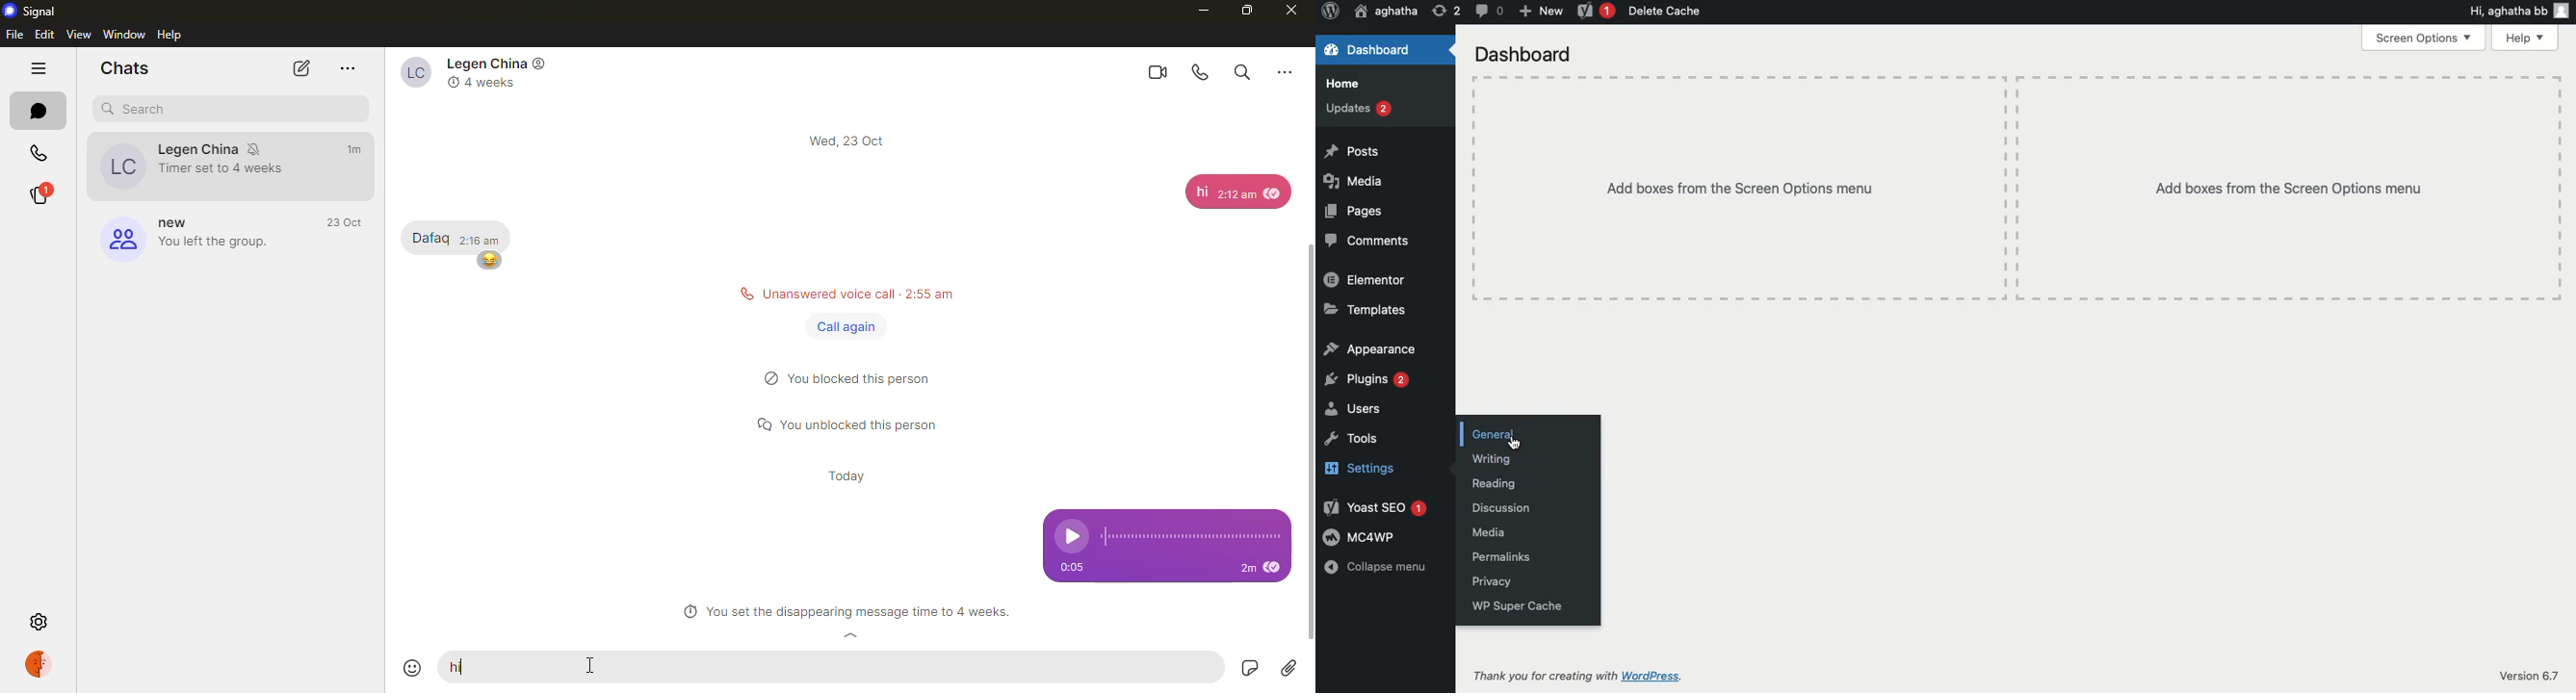 The height and width of the screenshot is (700, 2576). Describe the element at coordinates (1236, 197) in the screenshot. I see `2:12 am` at that location.